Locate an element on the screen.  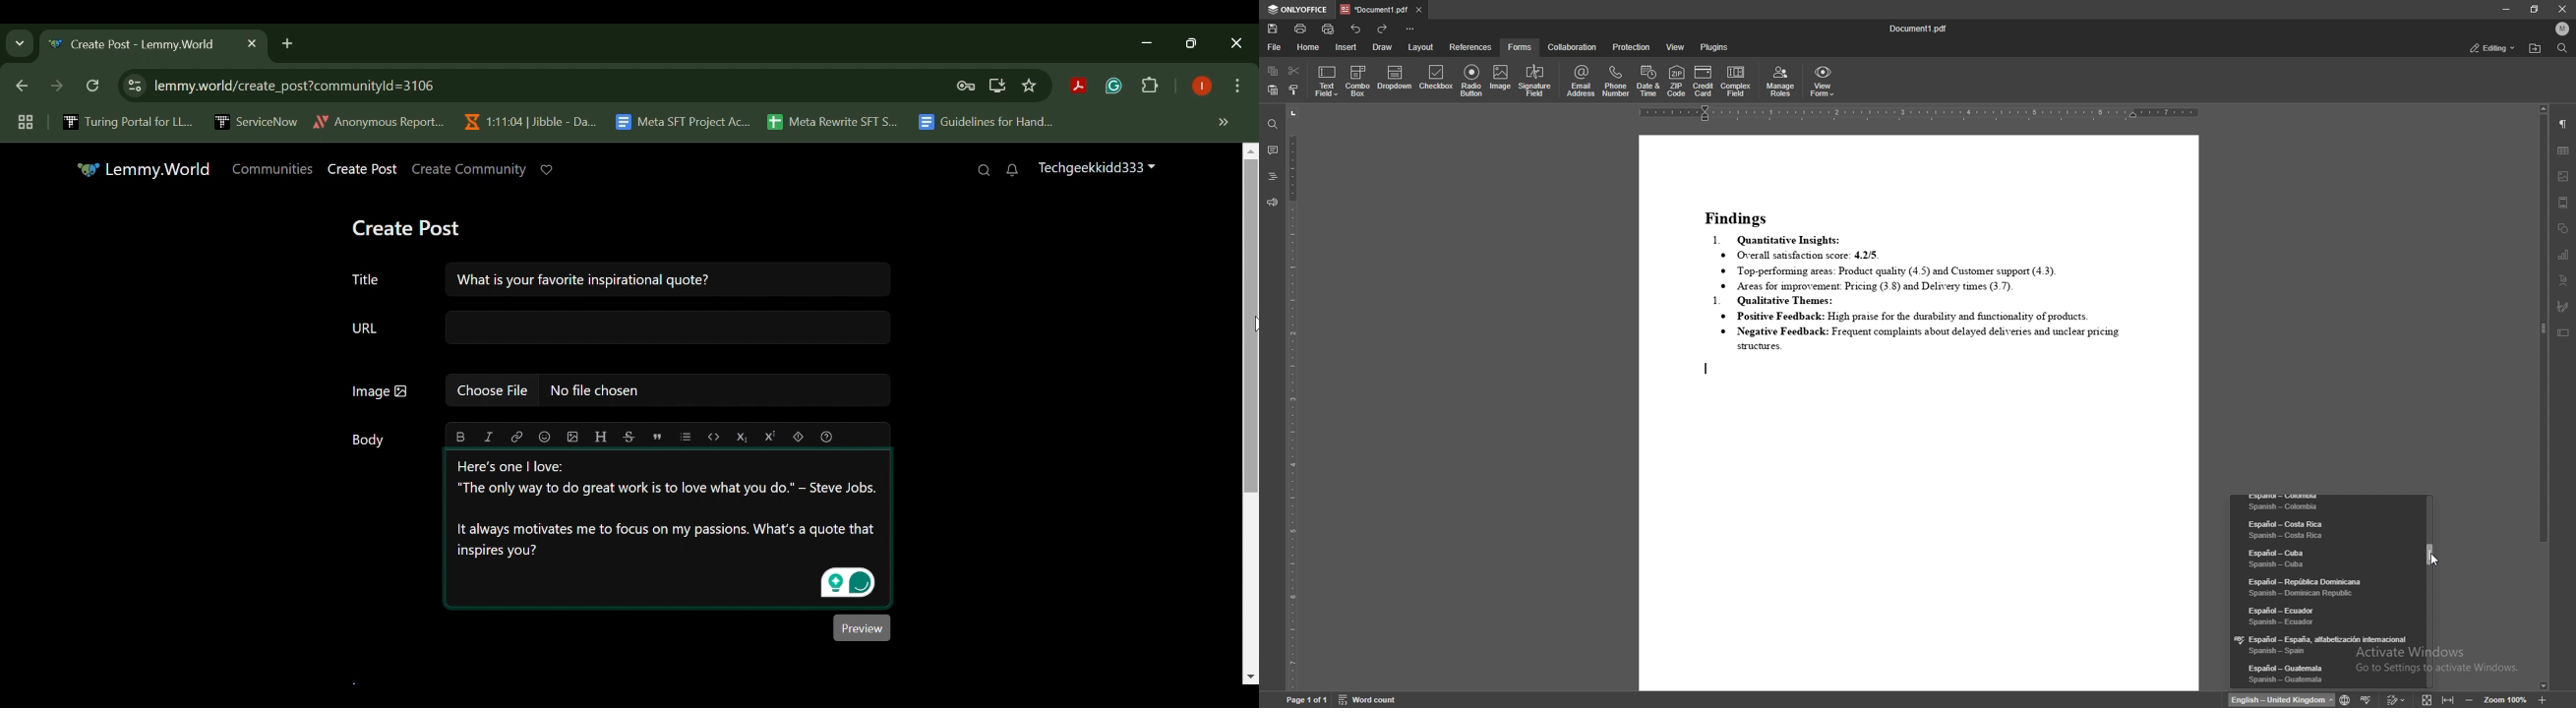
profile is located at coordinates (2563, 27).